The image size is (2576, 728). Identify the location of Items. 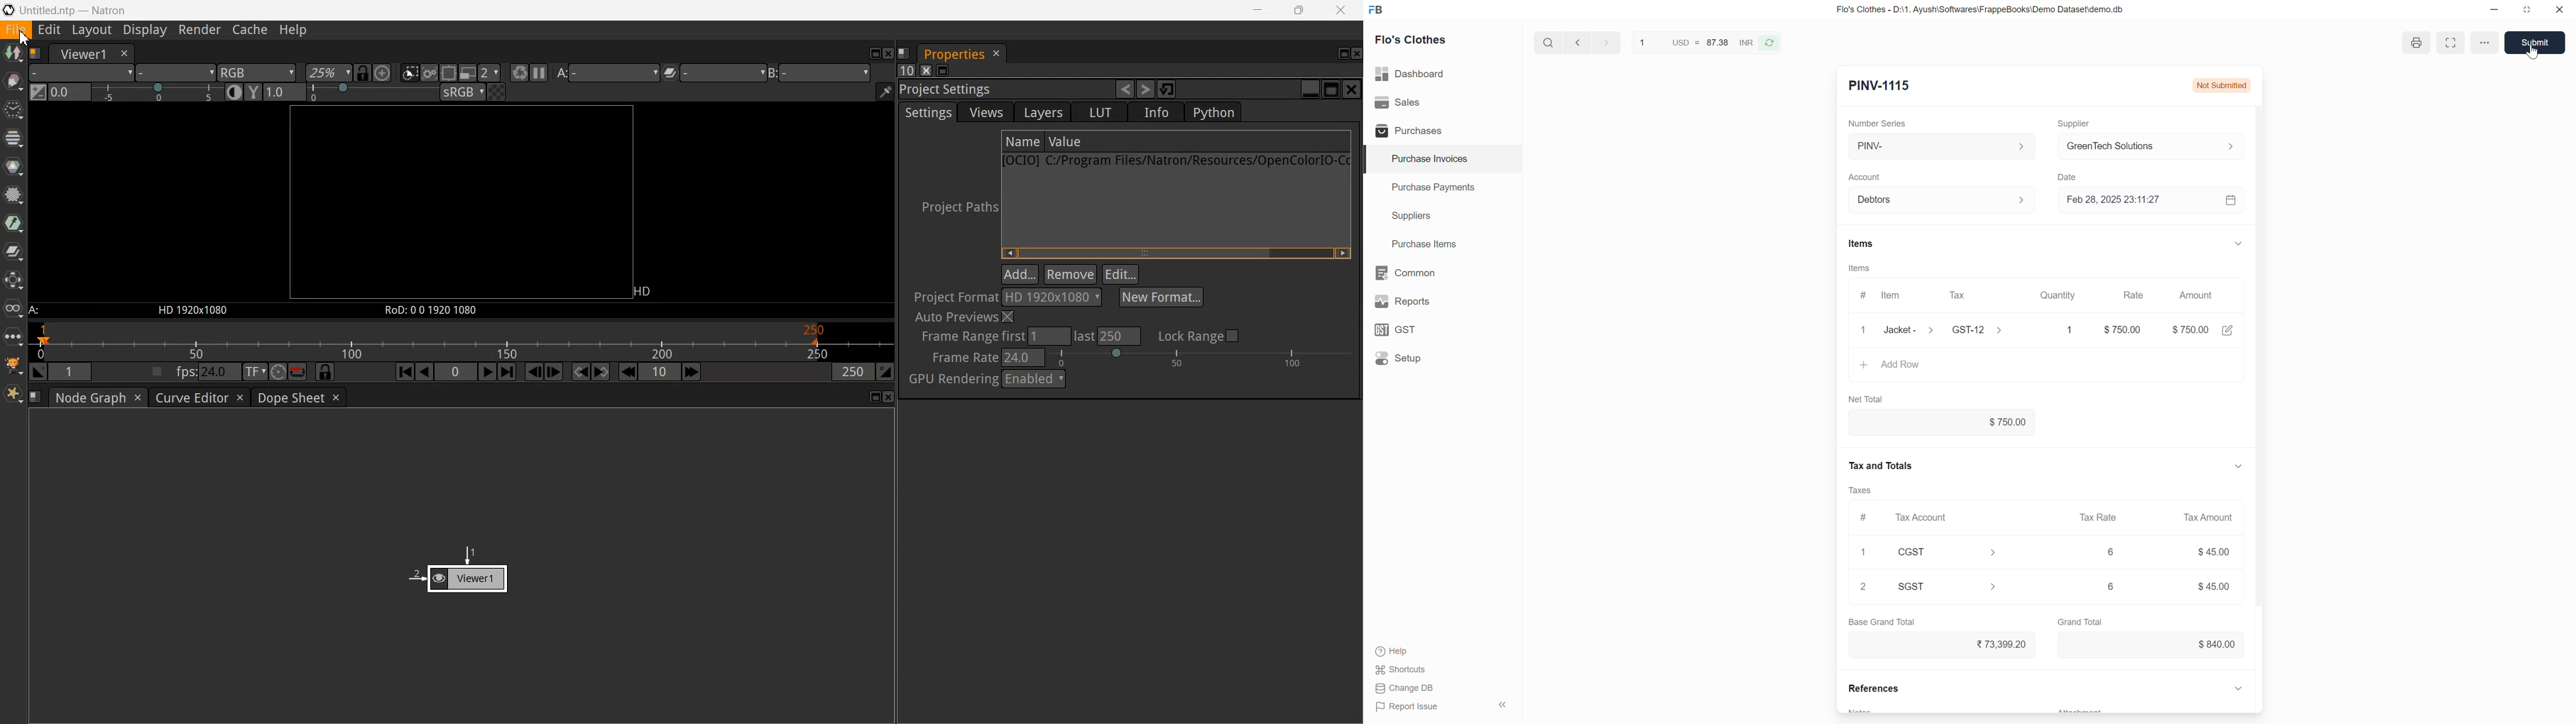
(1862, 244).